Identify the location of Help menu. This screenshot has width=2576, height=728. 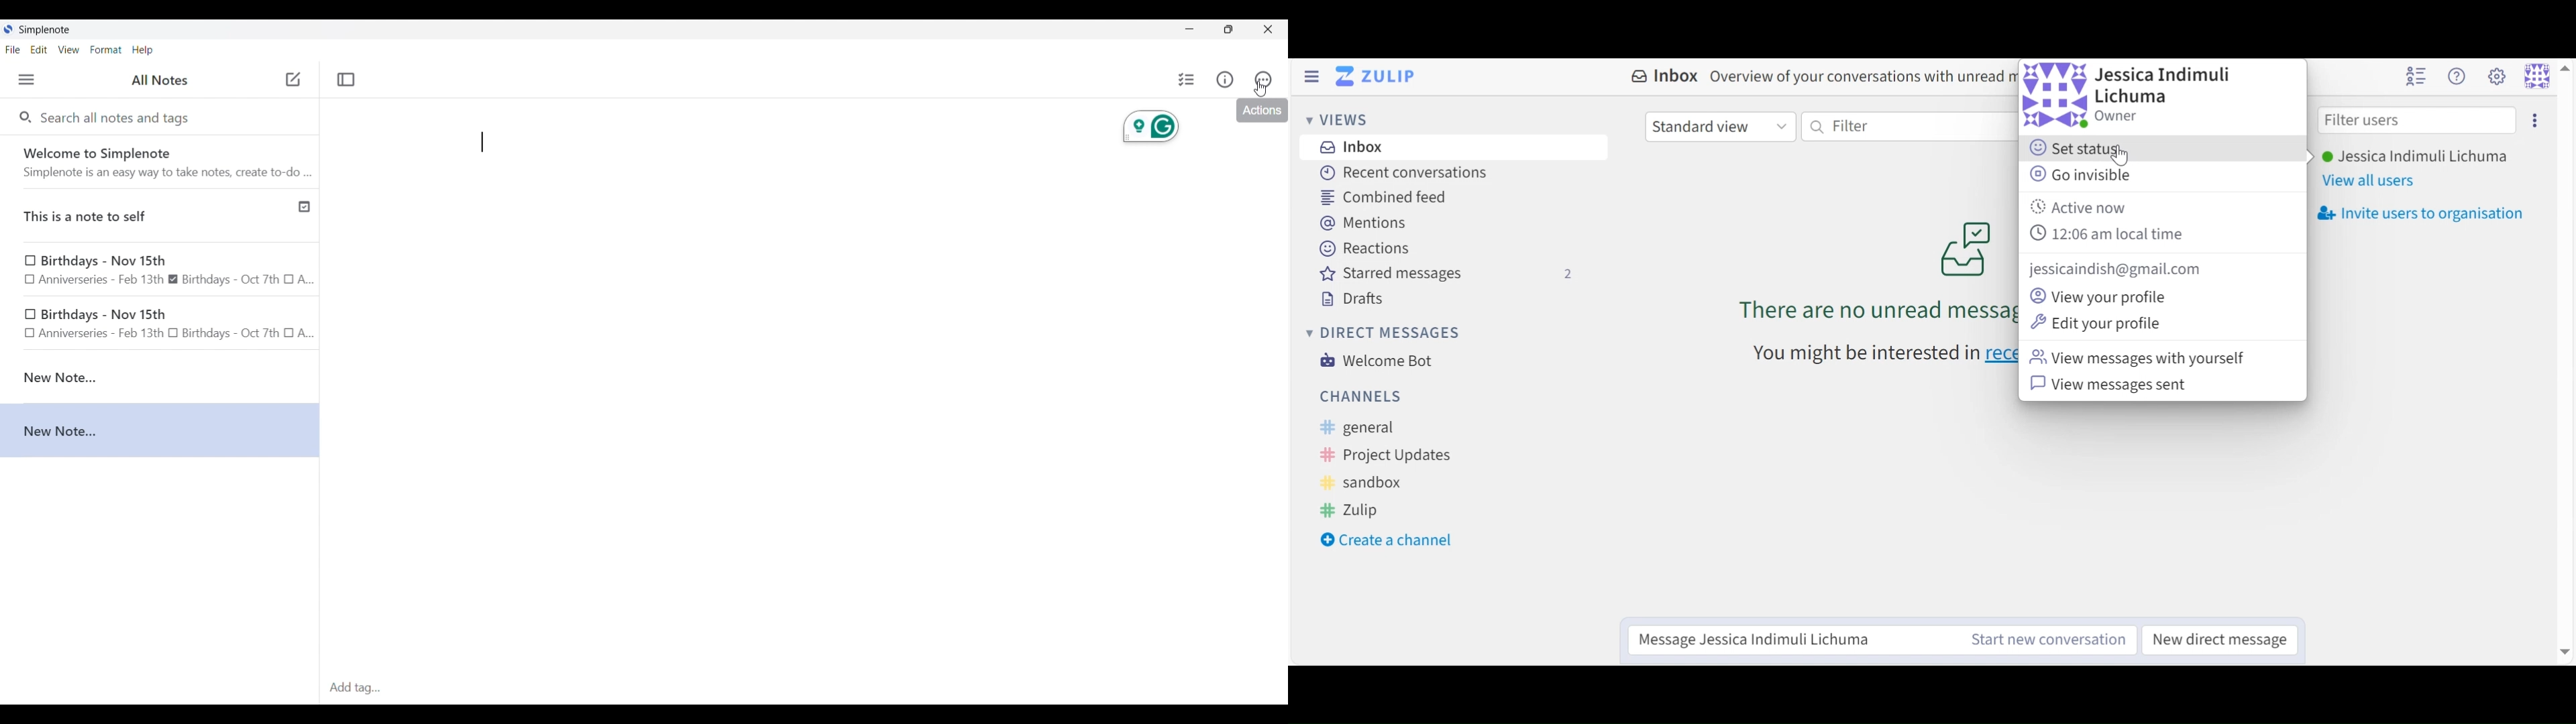
(142, 50).